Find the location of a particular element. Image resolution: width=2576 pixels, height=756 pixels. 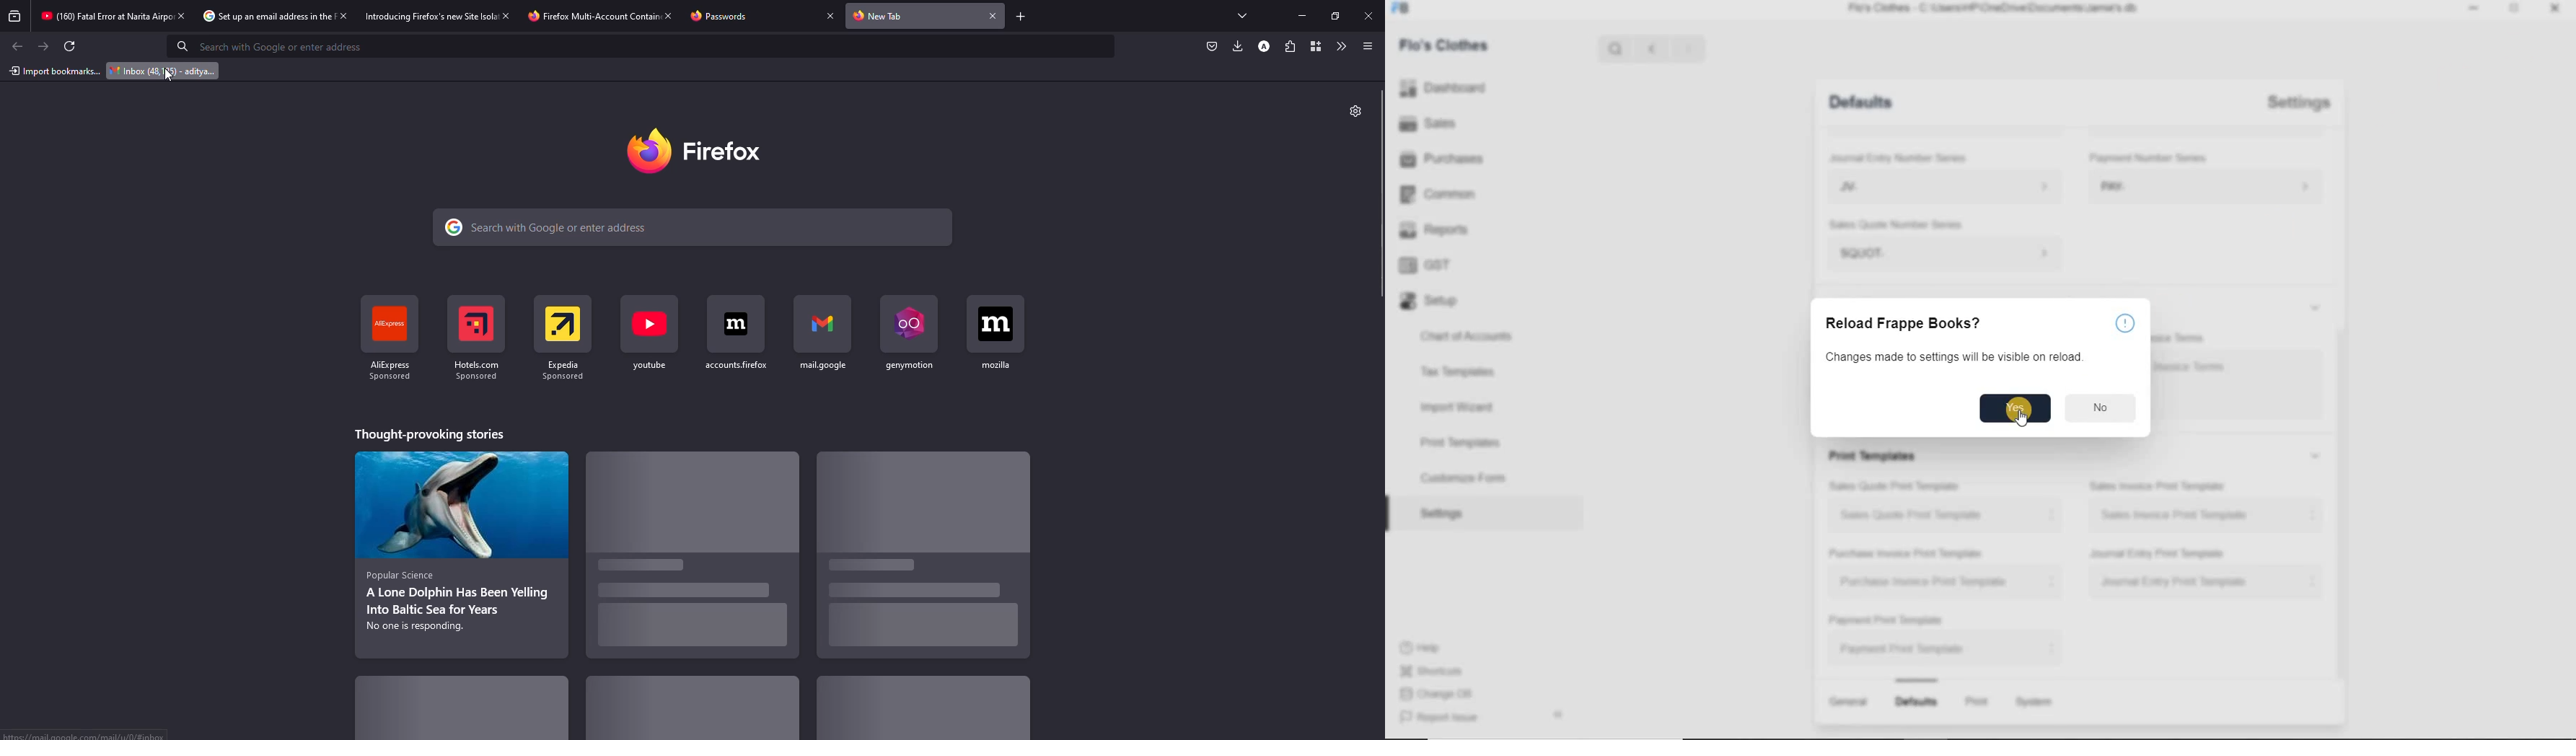

Arrow is located at coordinates (1562, 713).